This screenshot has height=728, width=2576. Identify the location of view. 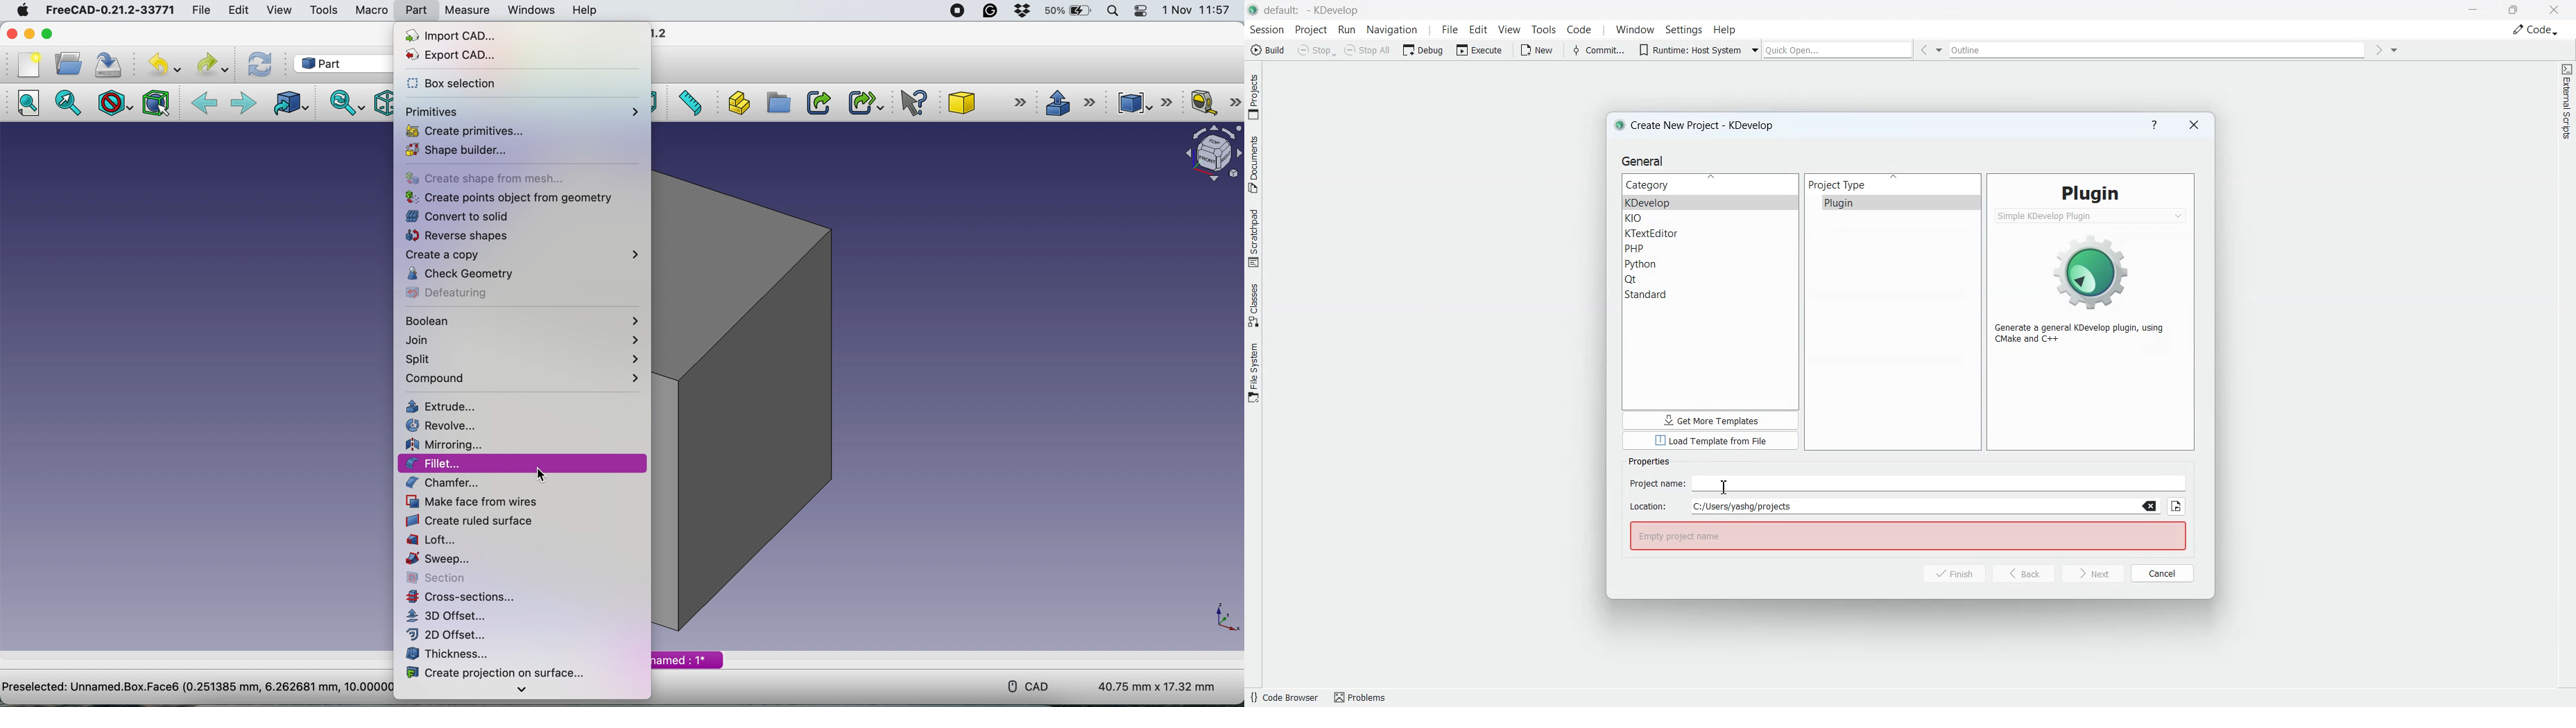
(279, 10).